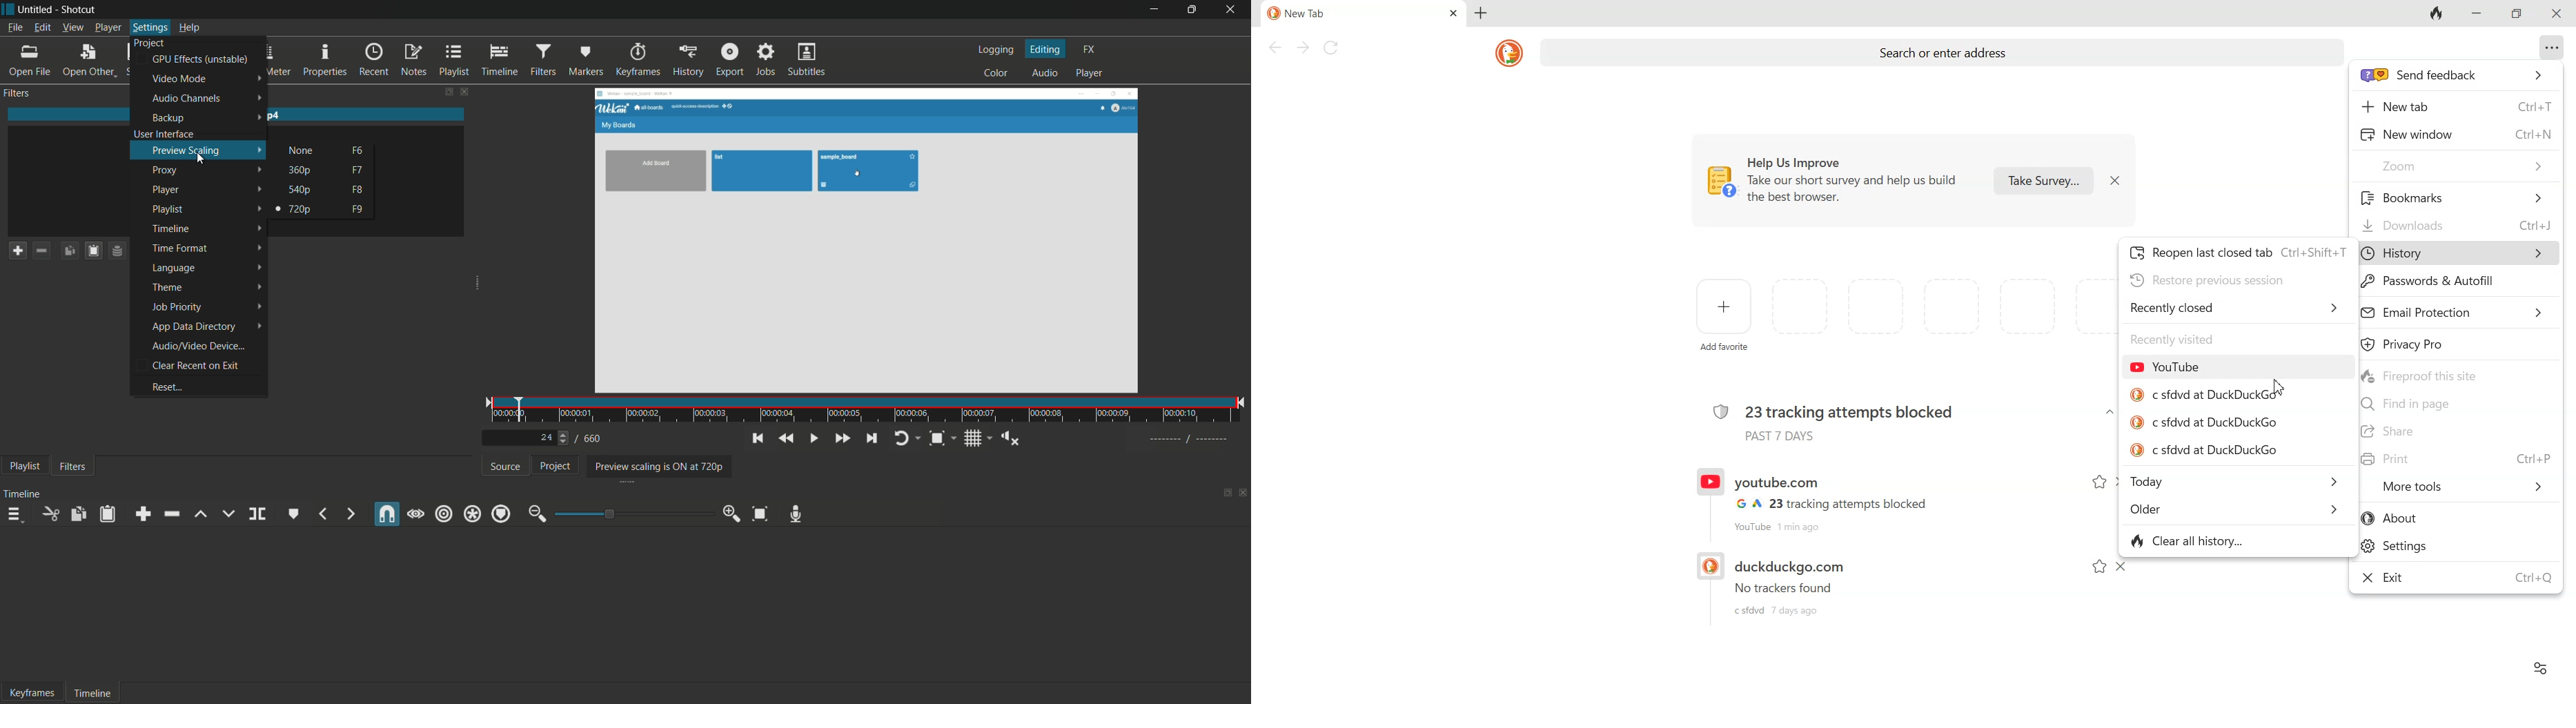 This screenshot has width=2576, height=728. Describe the element at coordinates (2114, 180) in the screenshot. I see `Dismiss` at that location.